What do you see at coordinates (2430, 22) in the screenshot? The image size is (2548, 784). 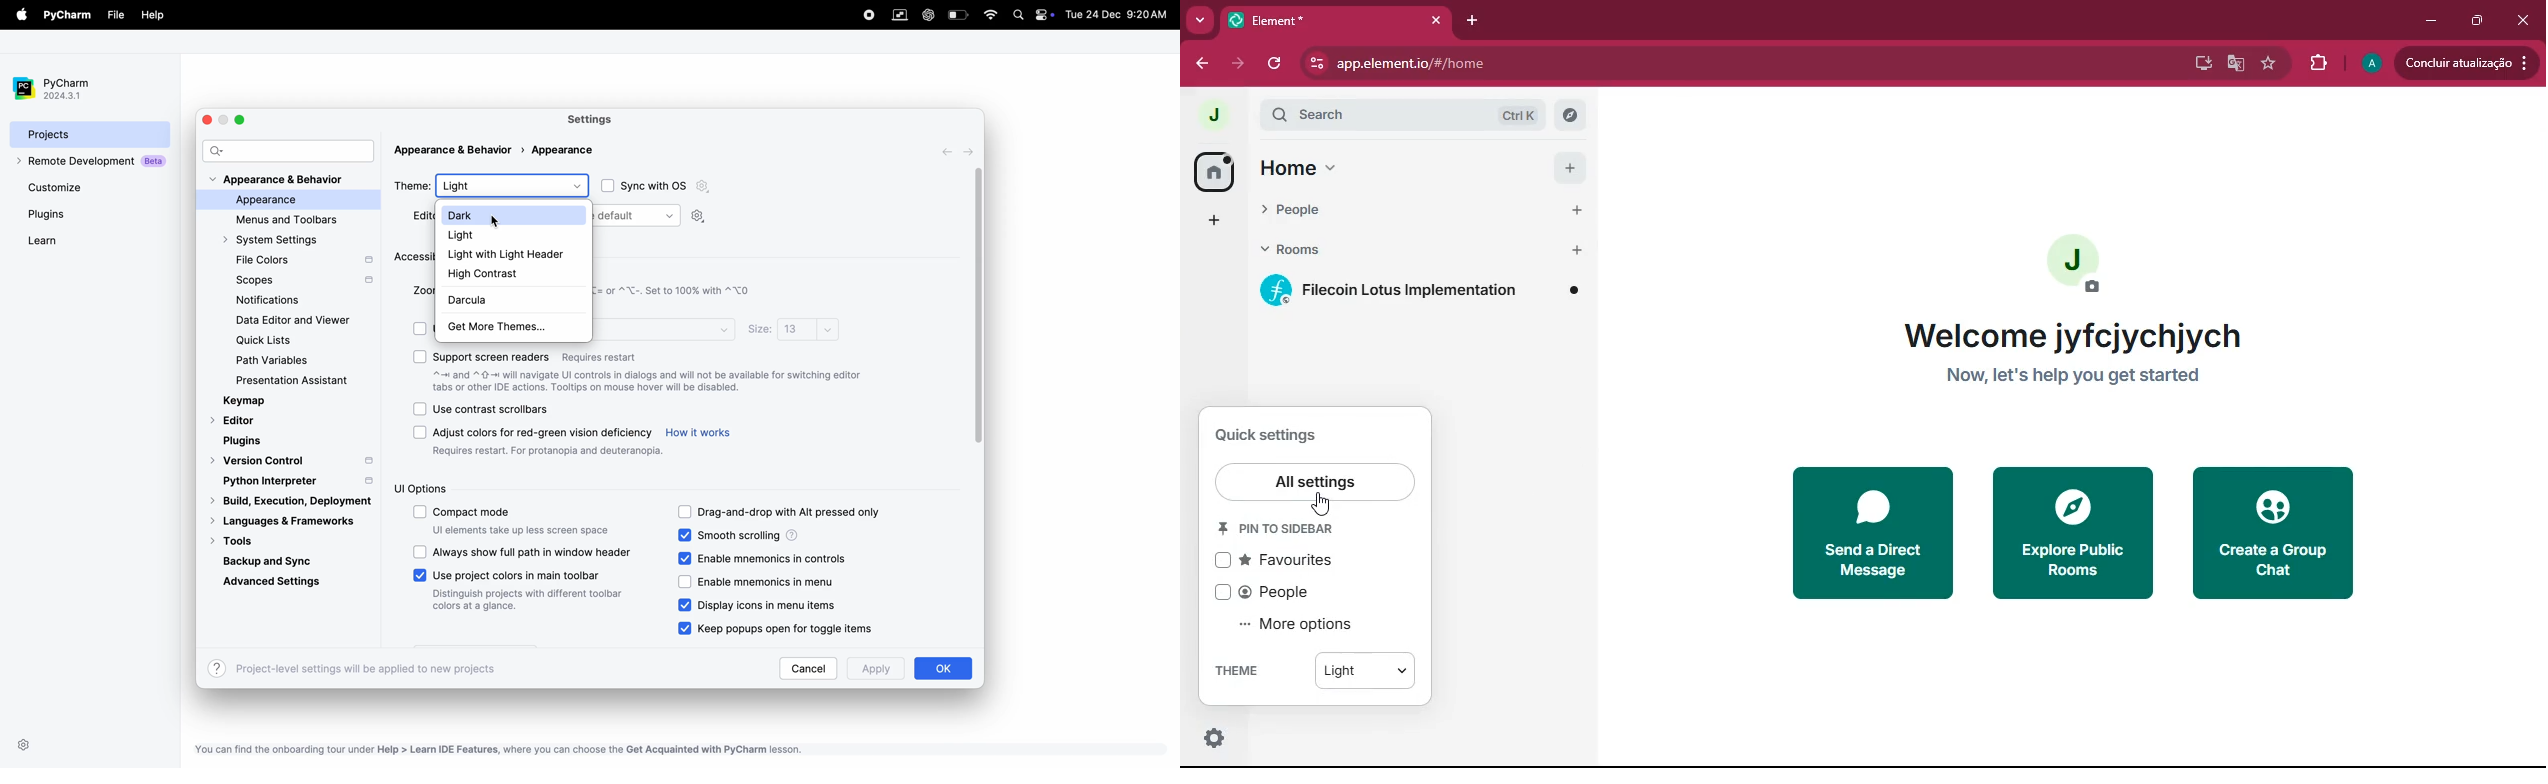 I see `minimize` at bounding box center [2430, 22].